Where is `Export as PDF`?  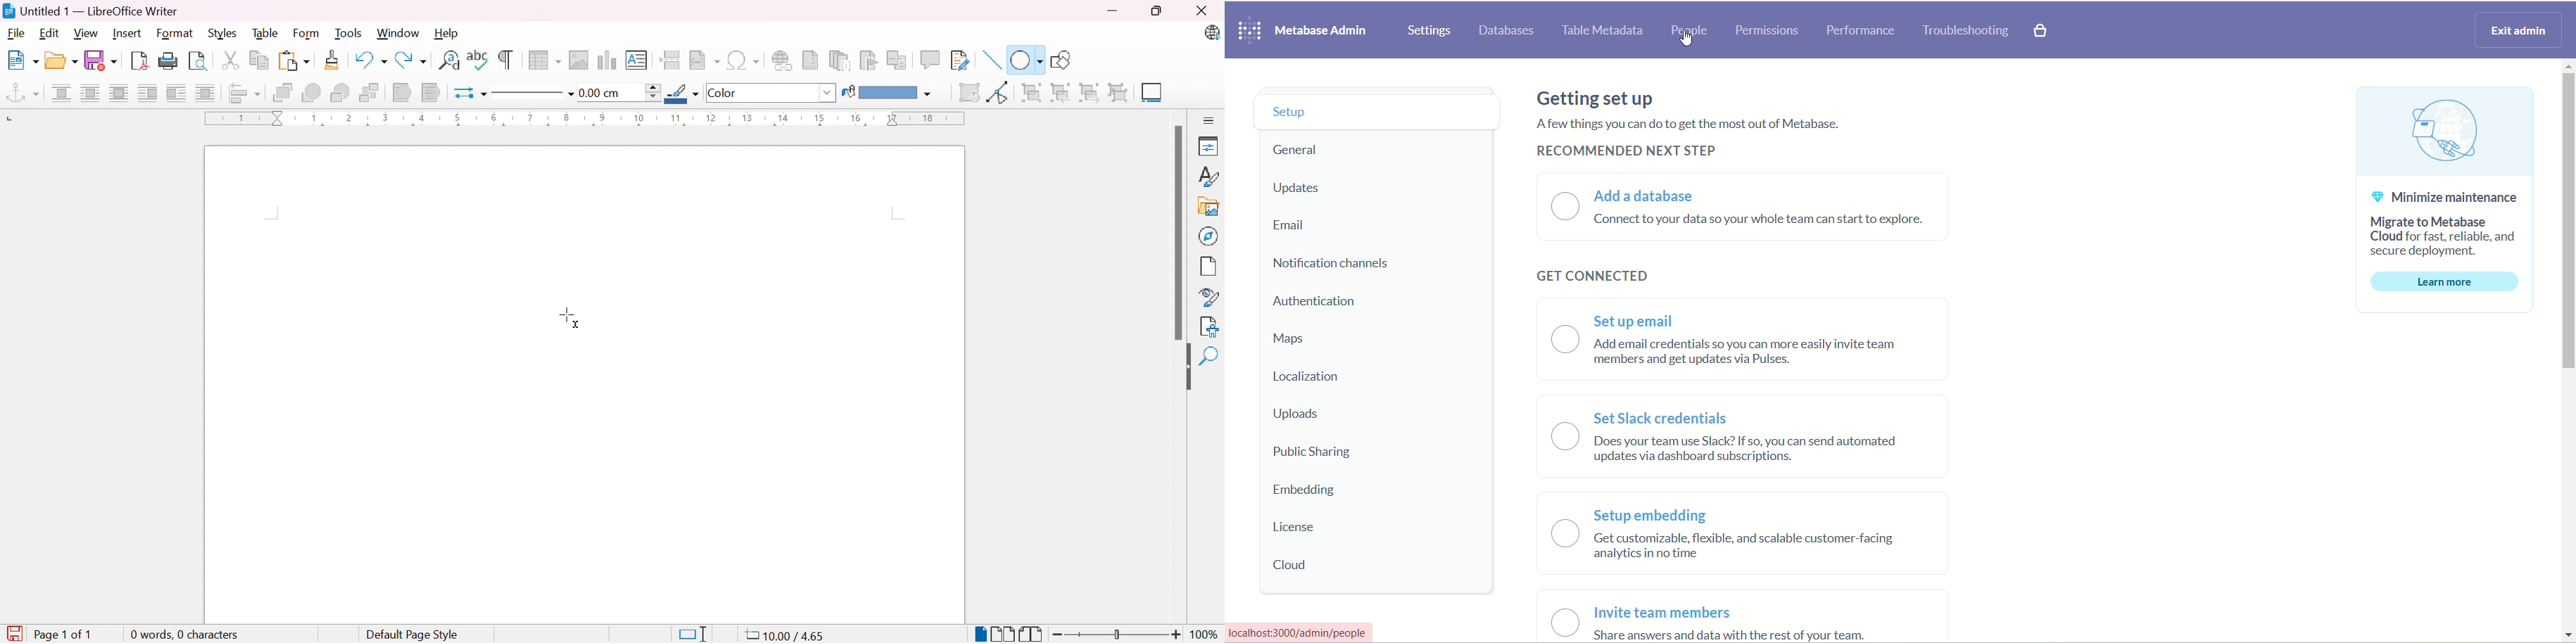
Export as PDF is located at coordinates (138, 61).